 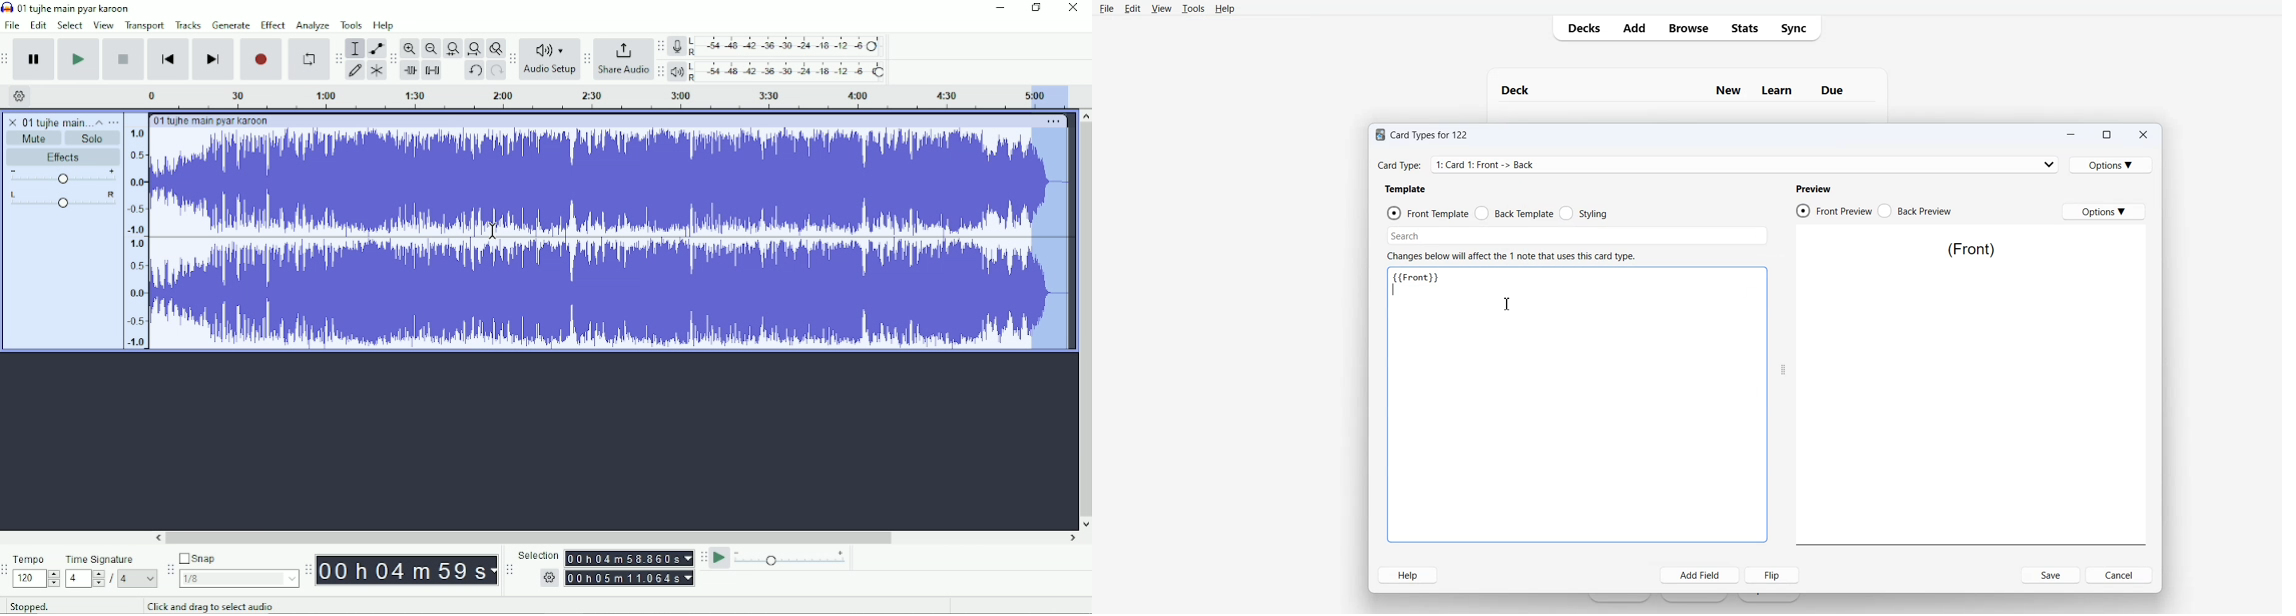 What do you see at coordinates (1511, 256) in the screenshot?
I see `Text 2` at bounding box center [1511, 256].